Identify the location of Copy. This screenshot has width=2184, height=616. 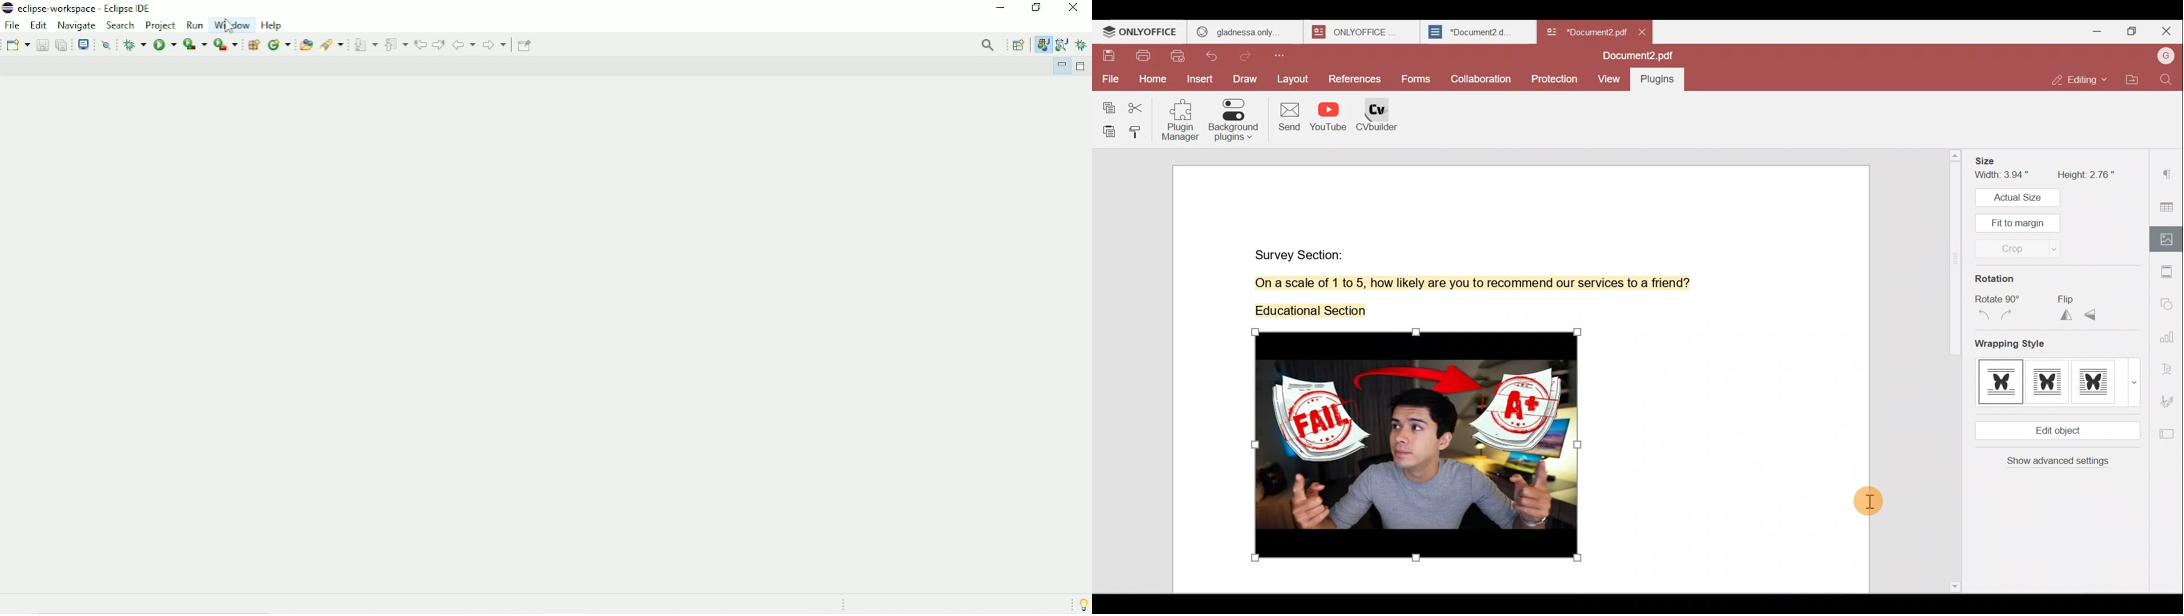
(1108, 103).